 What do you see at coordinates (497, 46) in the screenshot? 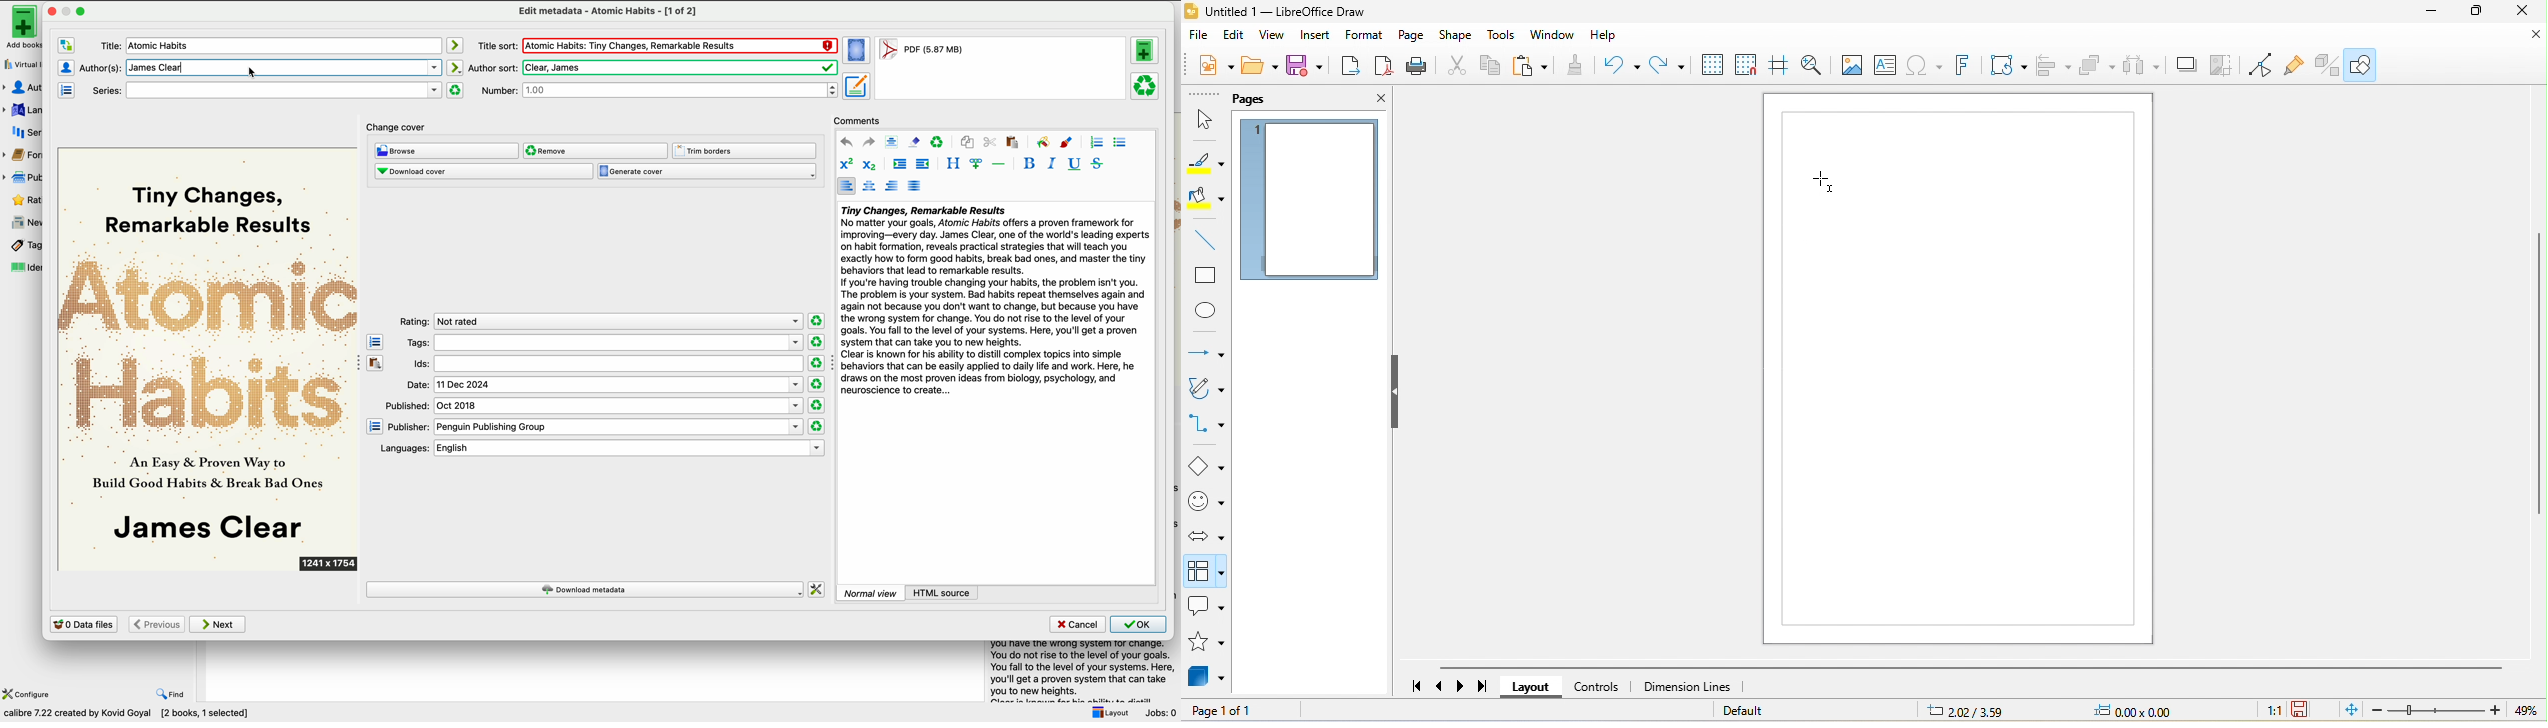
I see `title sort:` at bounding box center [497, 46].